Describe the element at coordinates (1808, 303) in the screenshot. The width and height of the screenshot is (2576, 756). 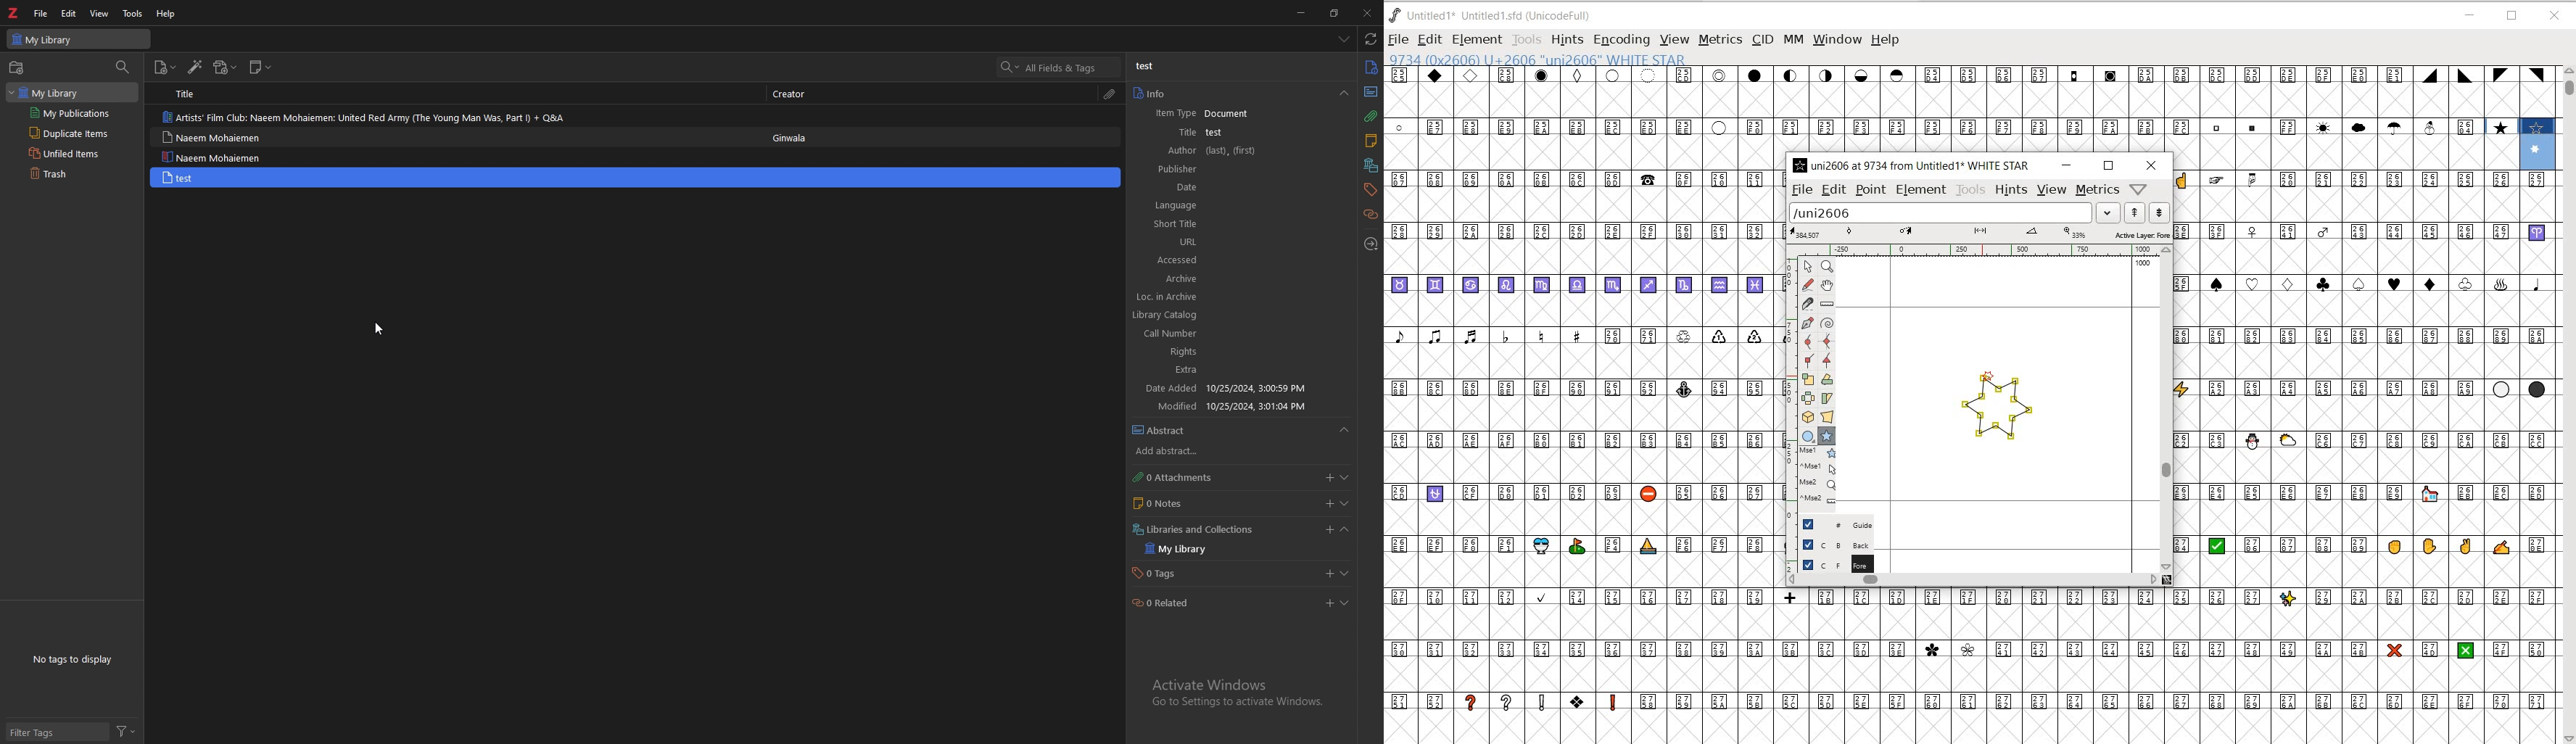
I see `CUT SPLINES INTO TWO` at that location.